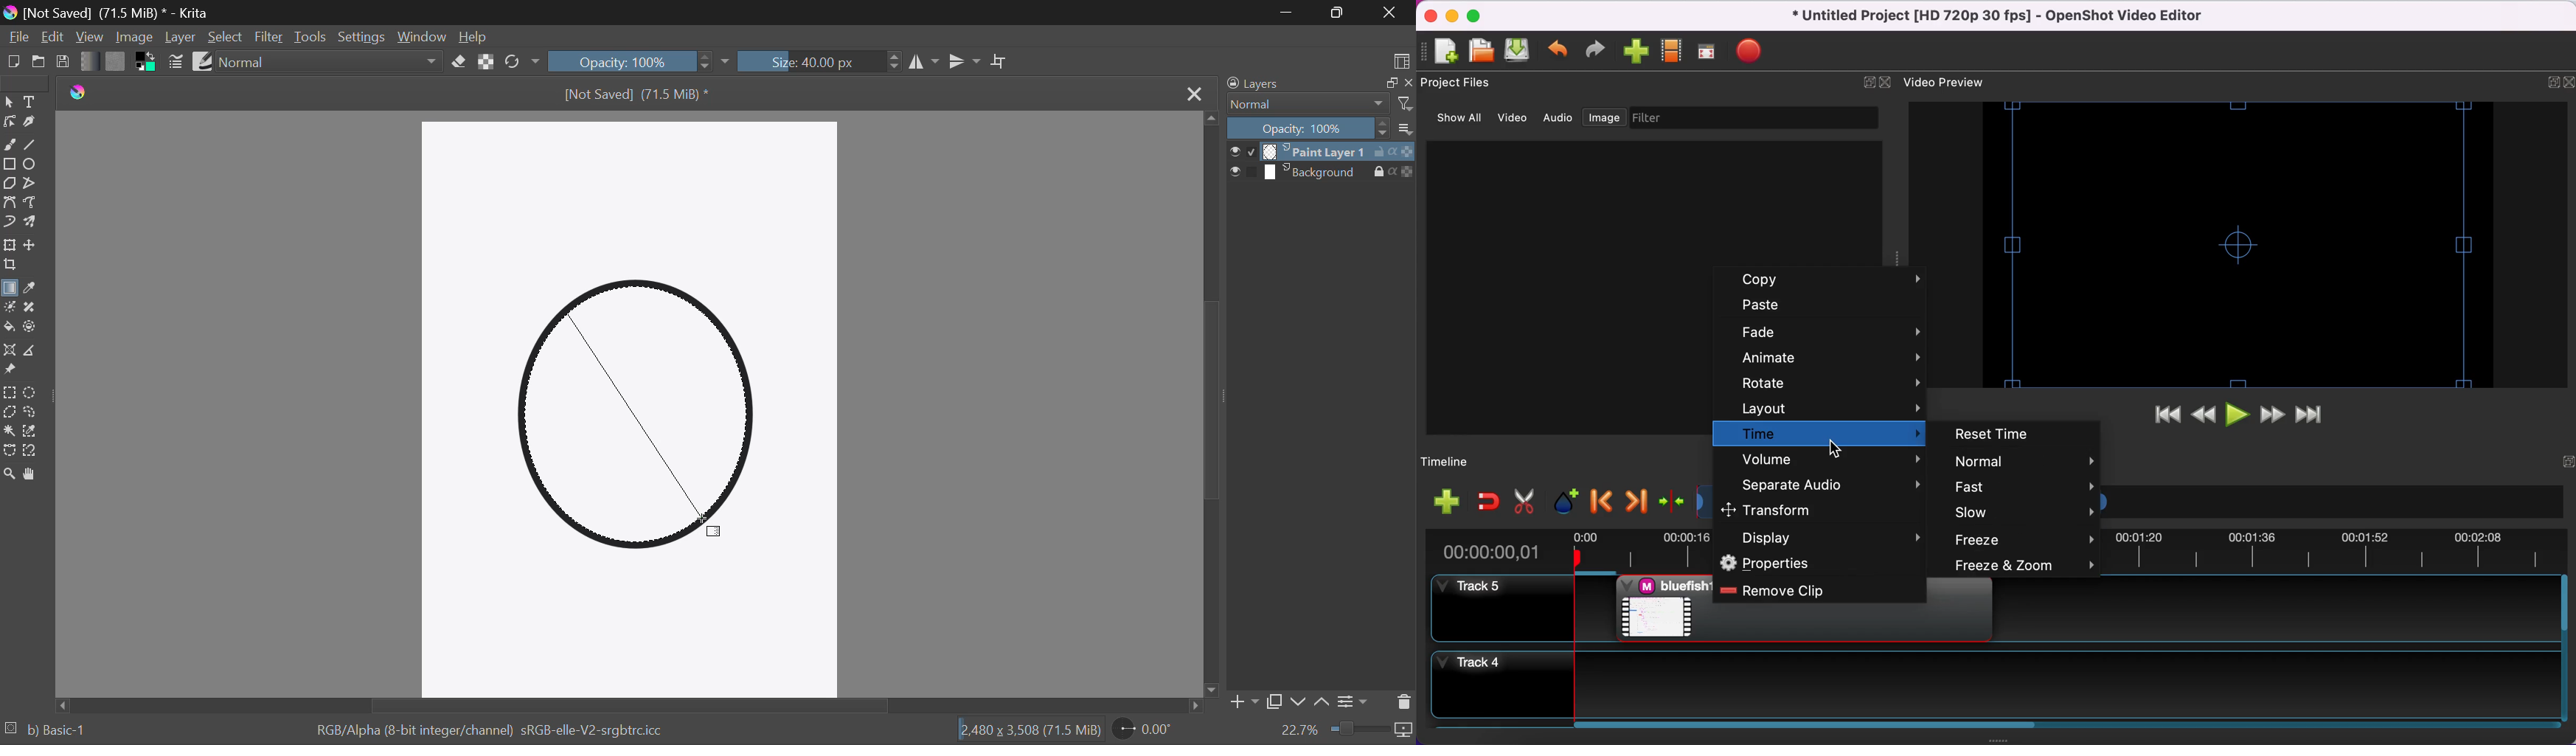  Describe the element at coordinates (205, 63) in the screenshot. I see `Brush Presets` at that location.